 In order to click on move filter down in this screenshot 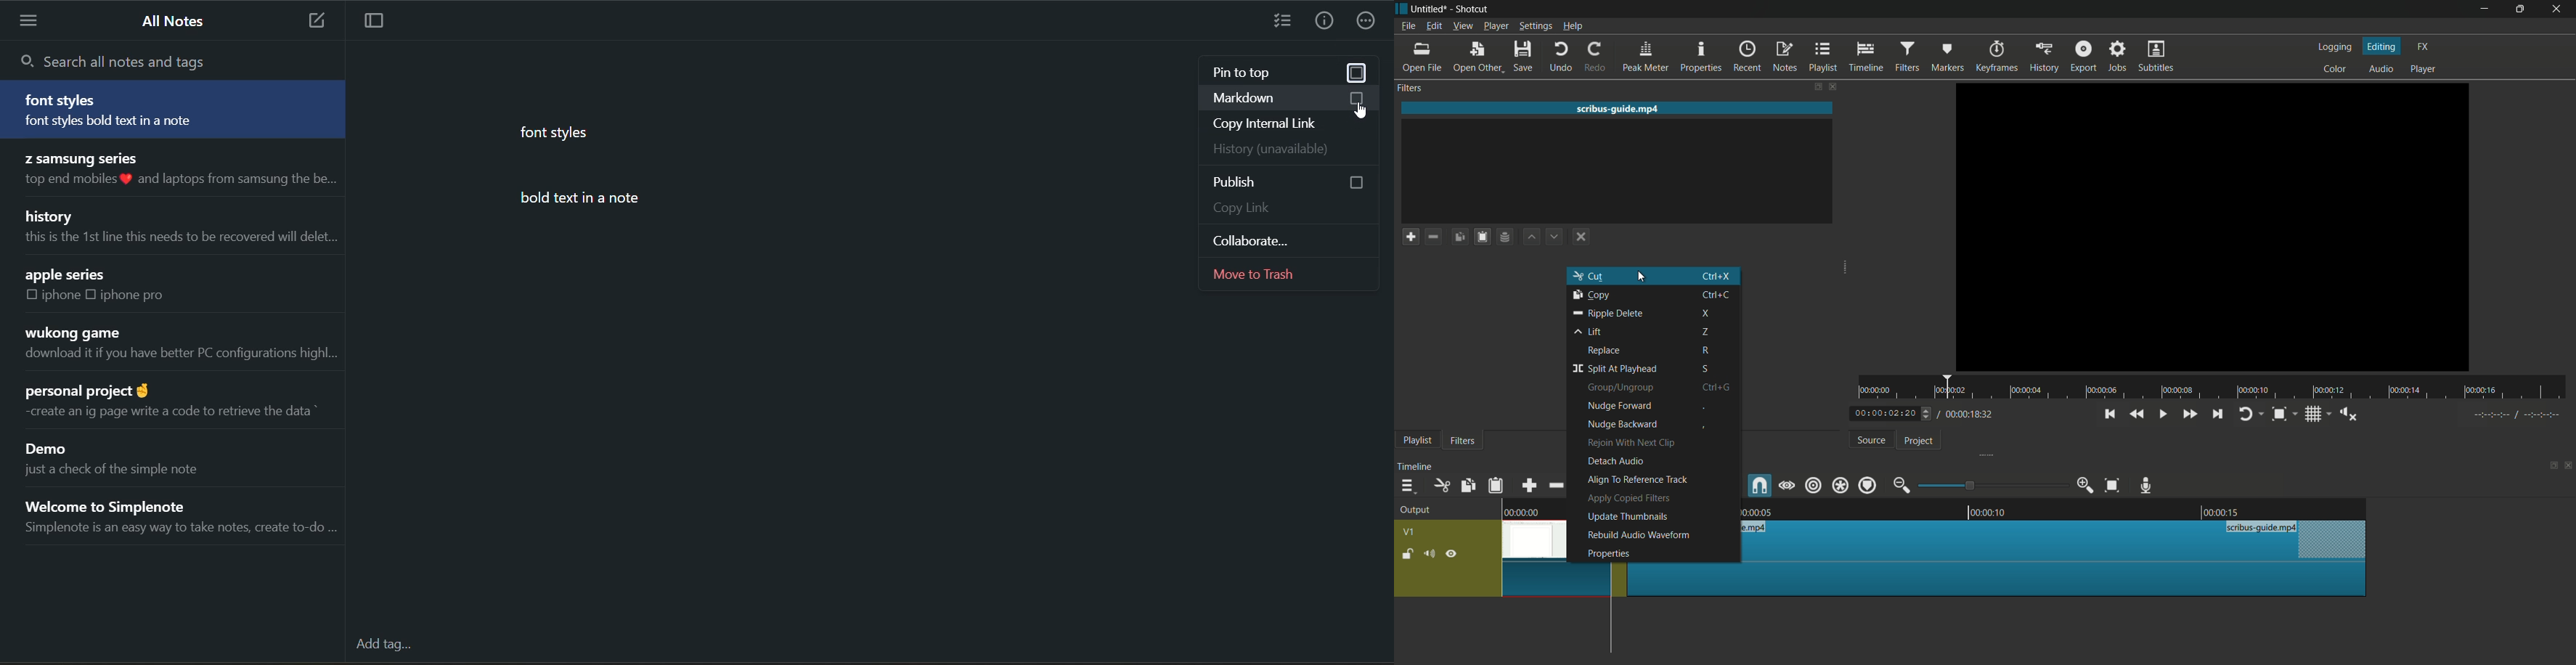, I will do `click(1555, 236)`.